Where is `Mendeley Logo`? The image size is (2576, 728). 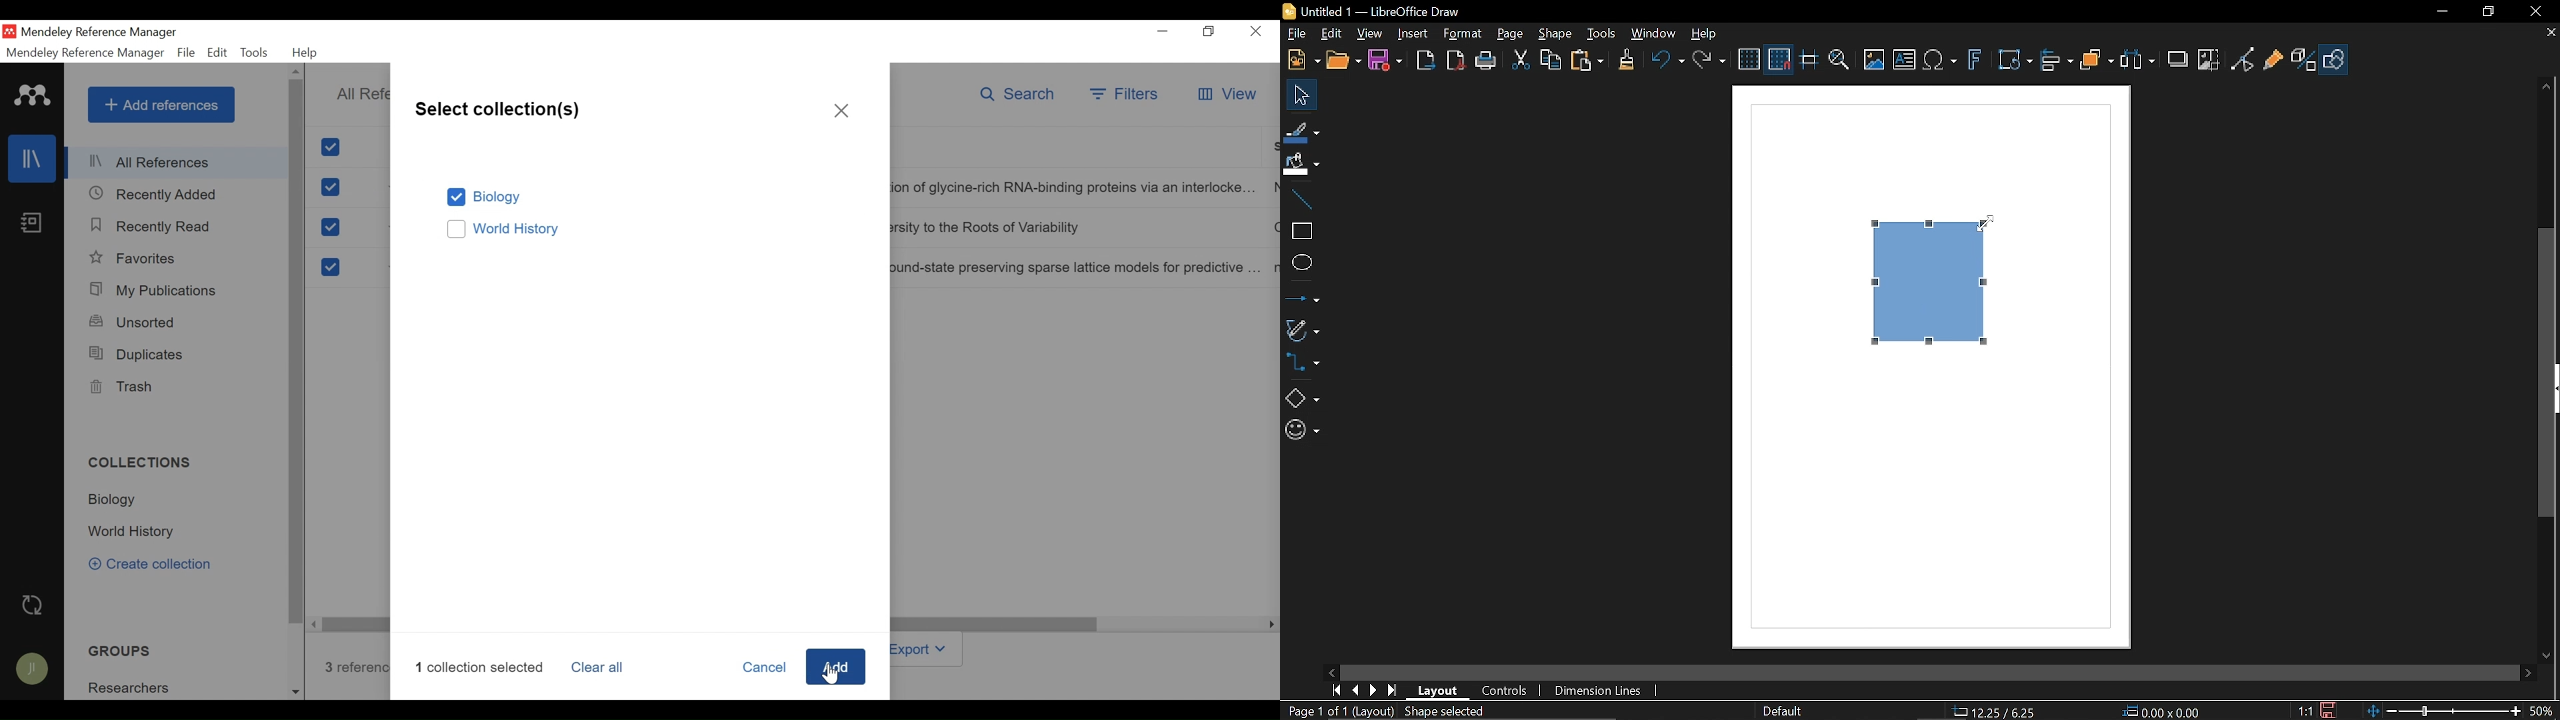
Mendeley Logo is located at coordinates (33, 97).